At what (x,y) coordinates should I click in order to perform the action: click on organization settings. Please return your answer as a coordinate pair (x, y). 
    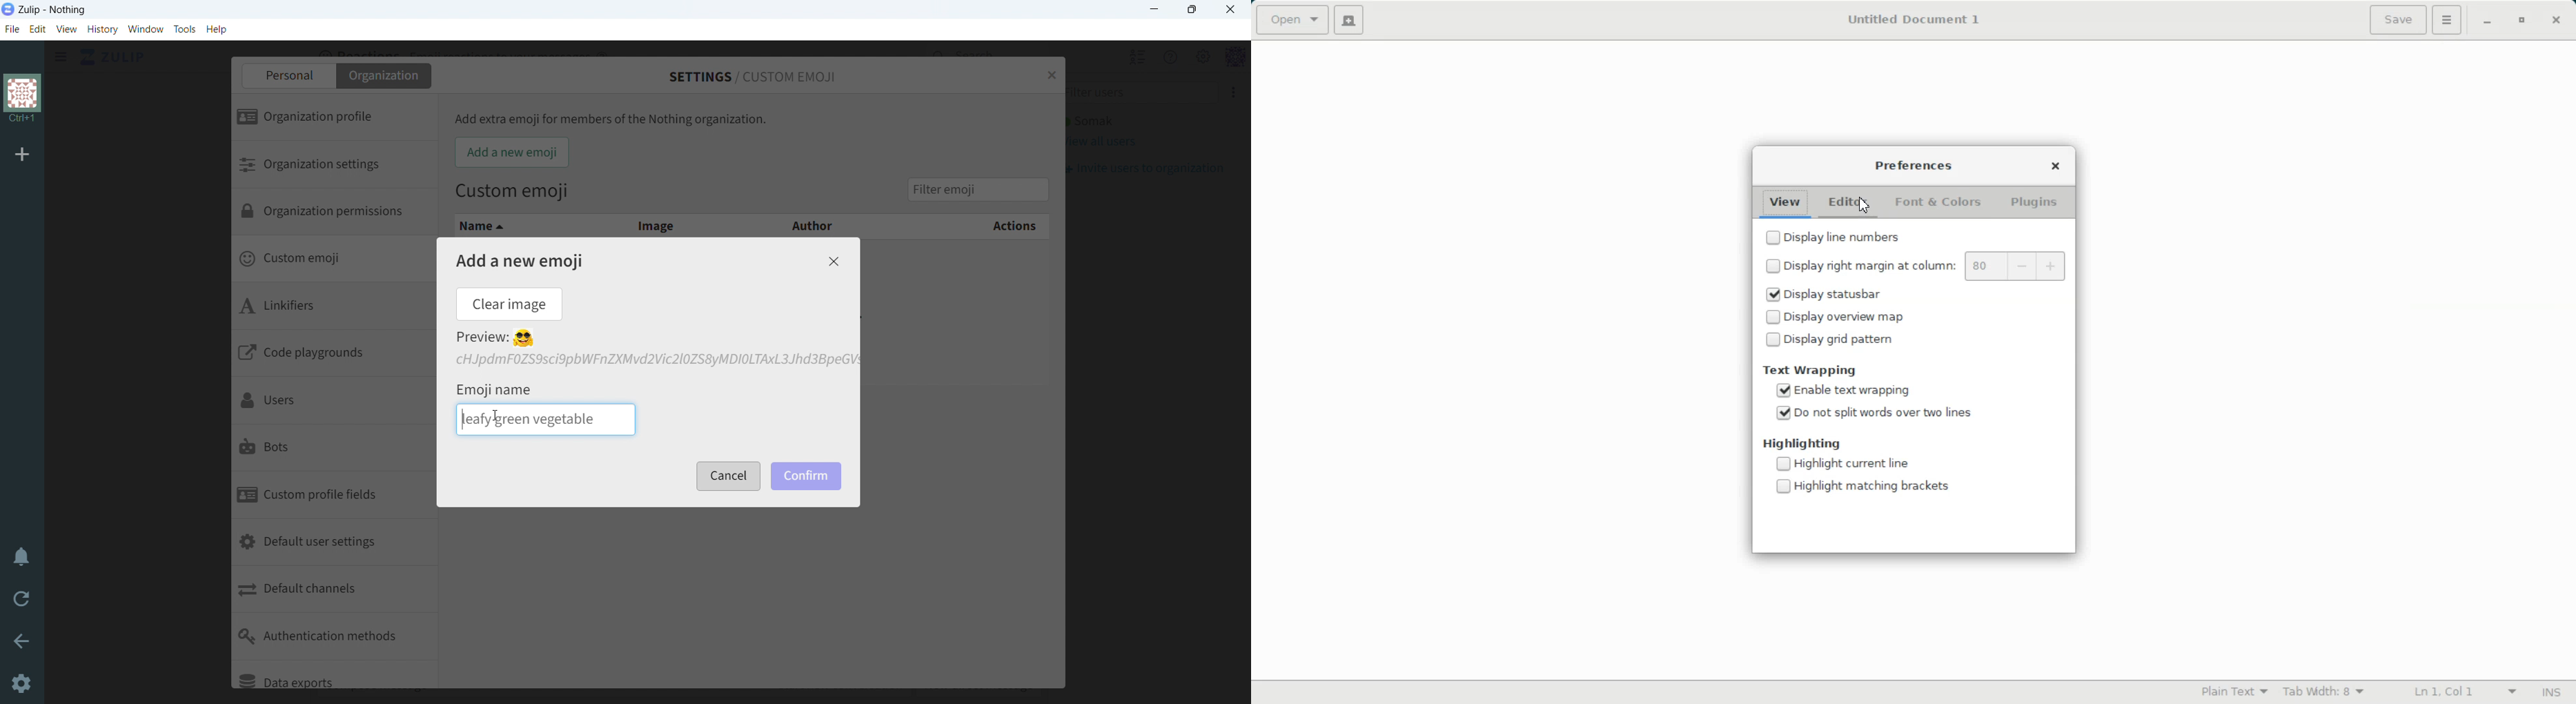
    Looking at the image, I should click on (332, 165).